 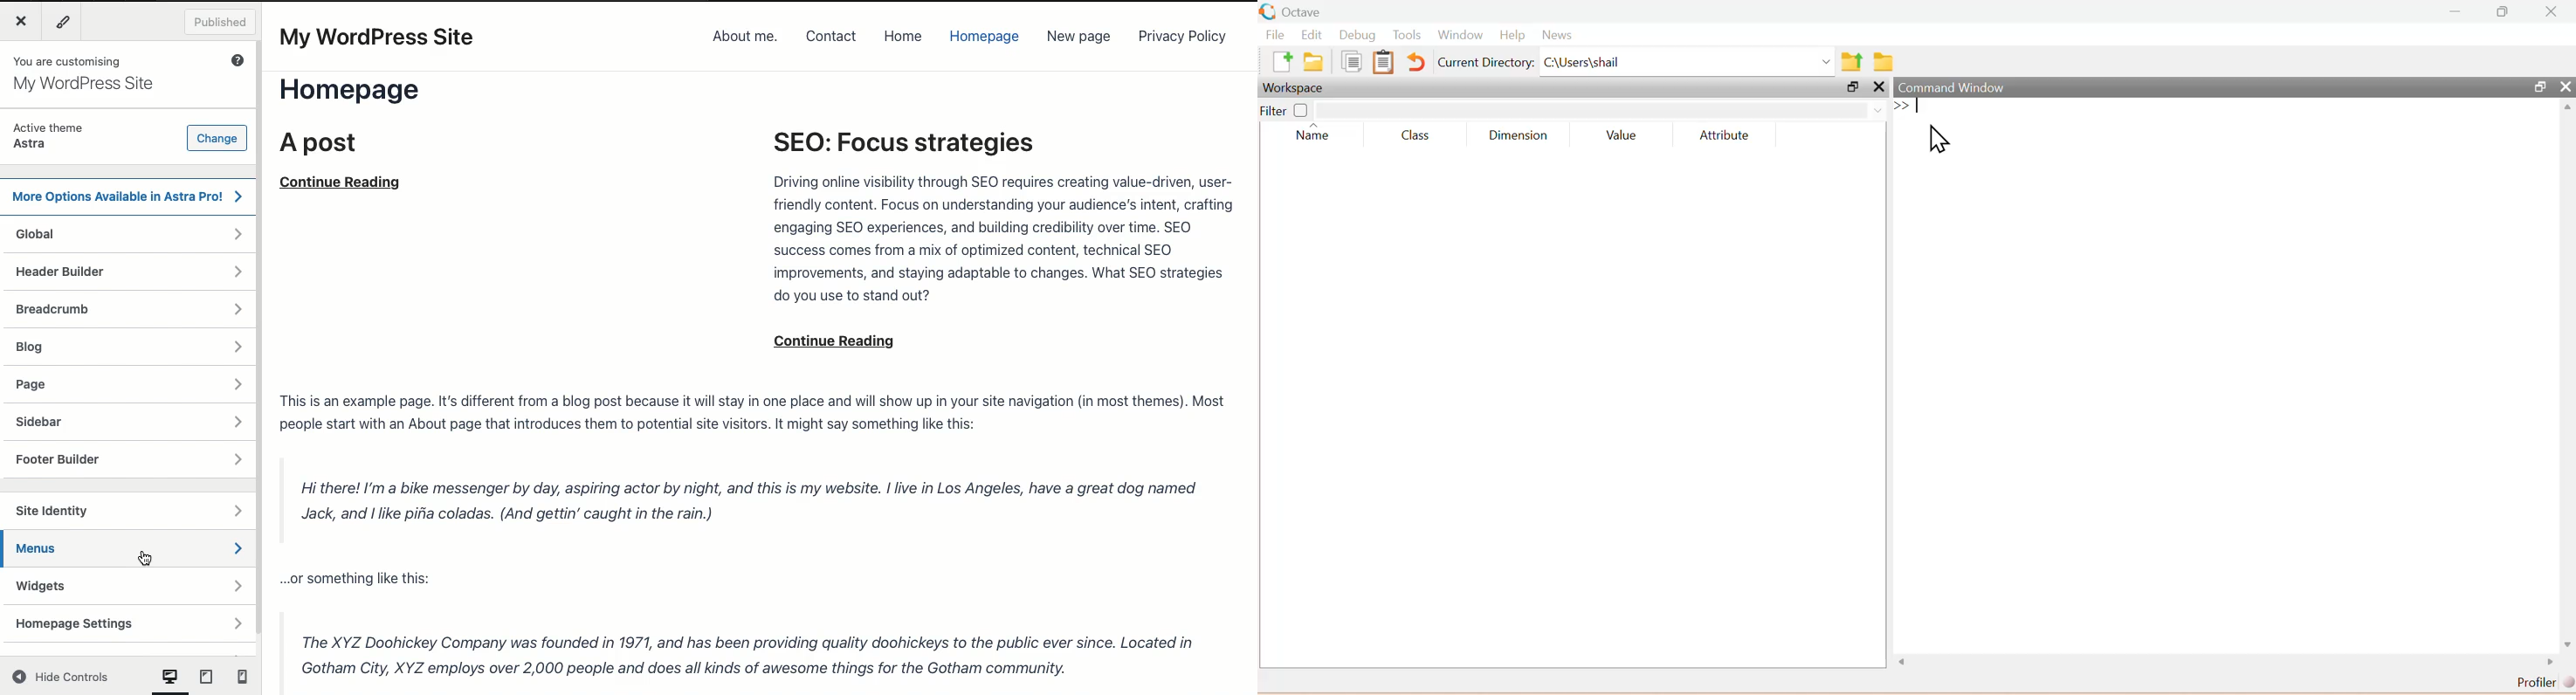 What do you see at coordinates (222, 23) in the screenshot?
I see `Published` at bounding box center [222, 23].